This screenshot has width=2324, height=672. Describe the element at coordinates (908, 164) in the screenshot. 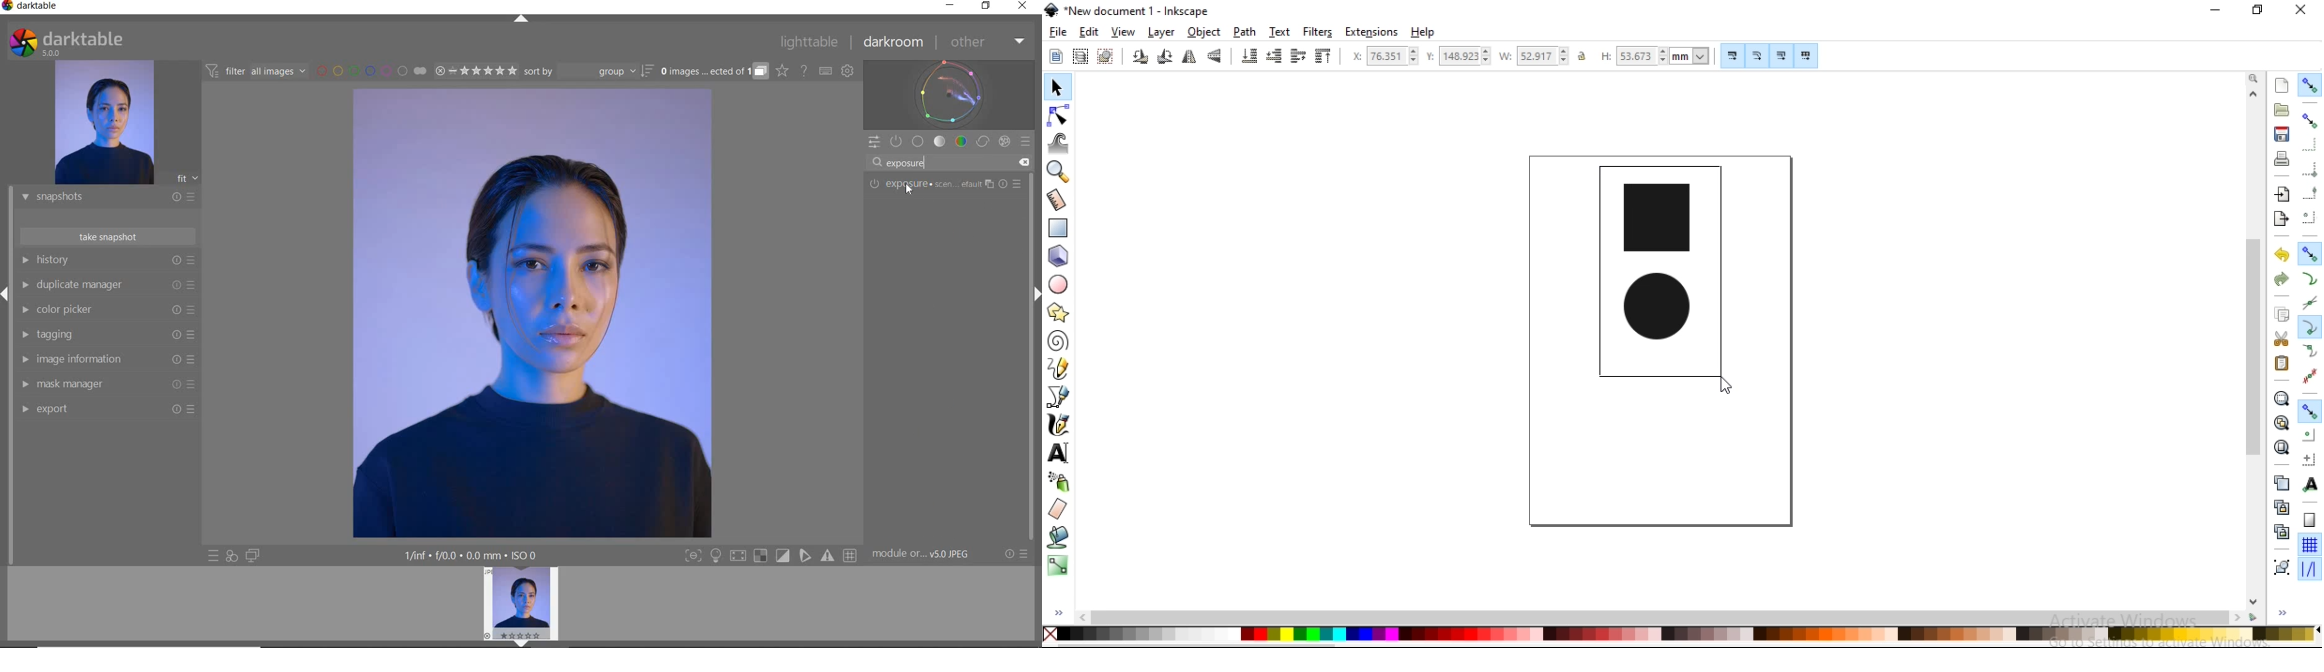

I see `INPUT VALUE` at that location.